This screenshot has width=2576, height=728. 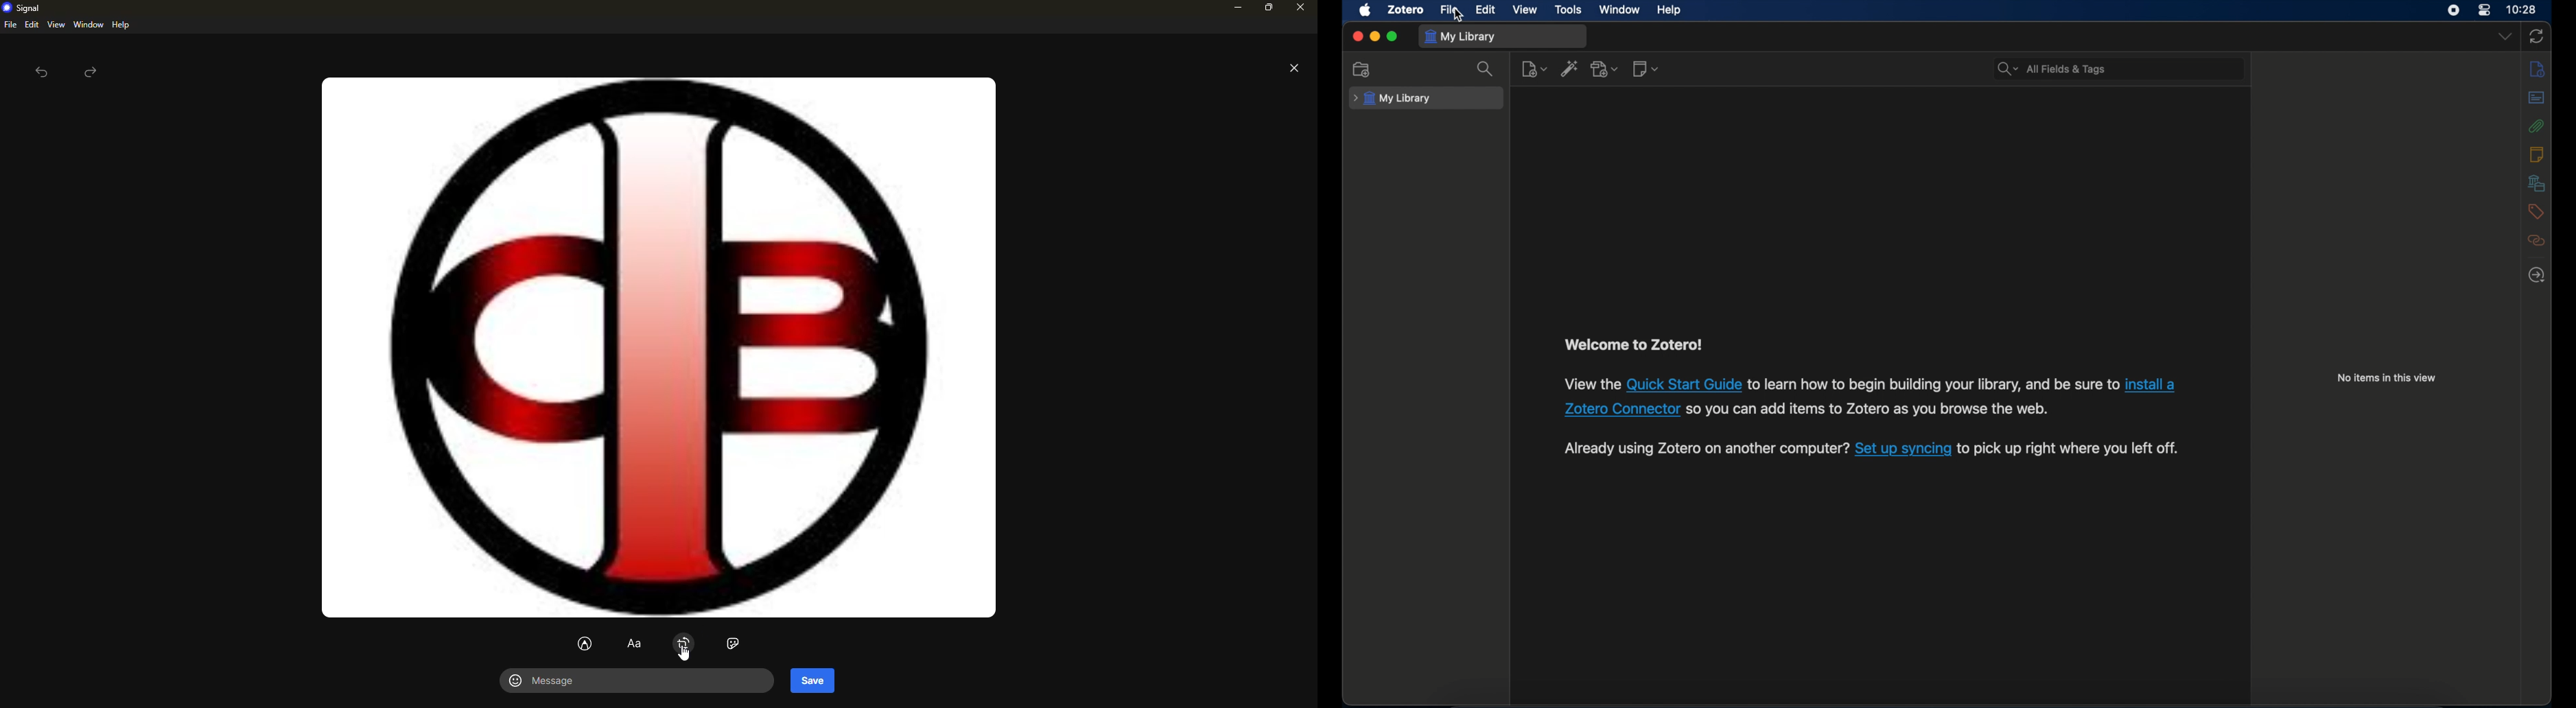 I want to click on signal, so click(x=25, y=8).